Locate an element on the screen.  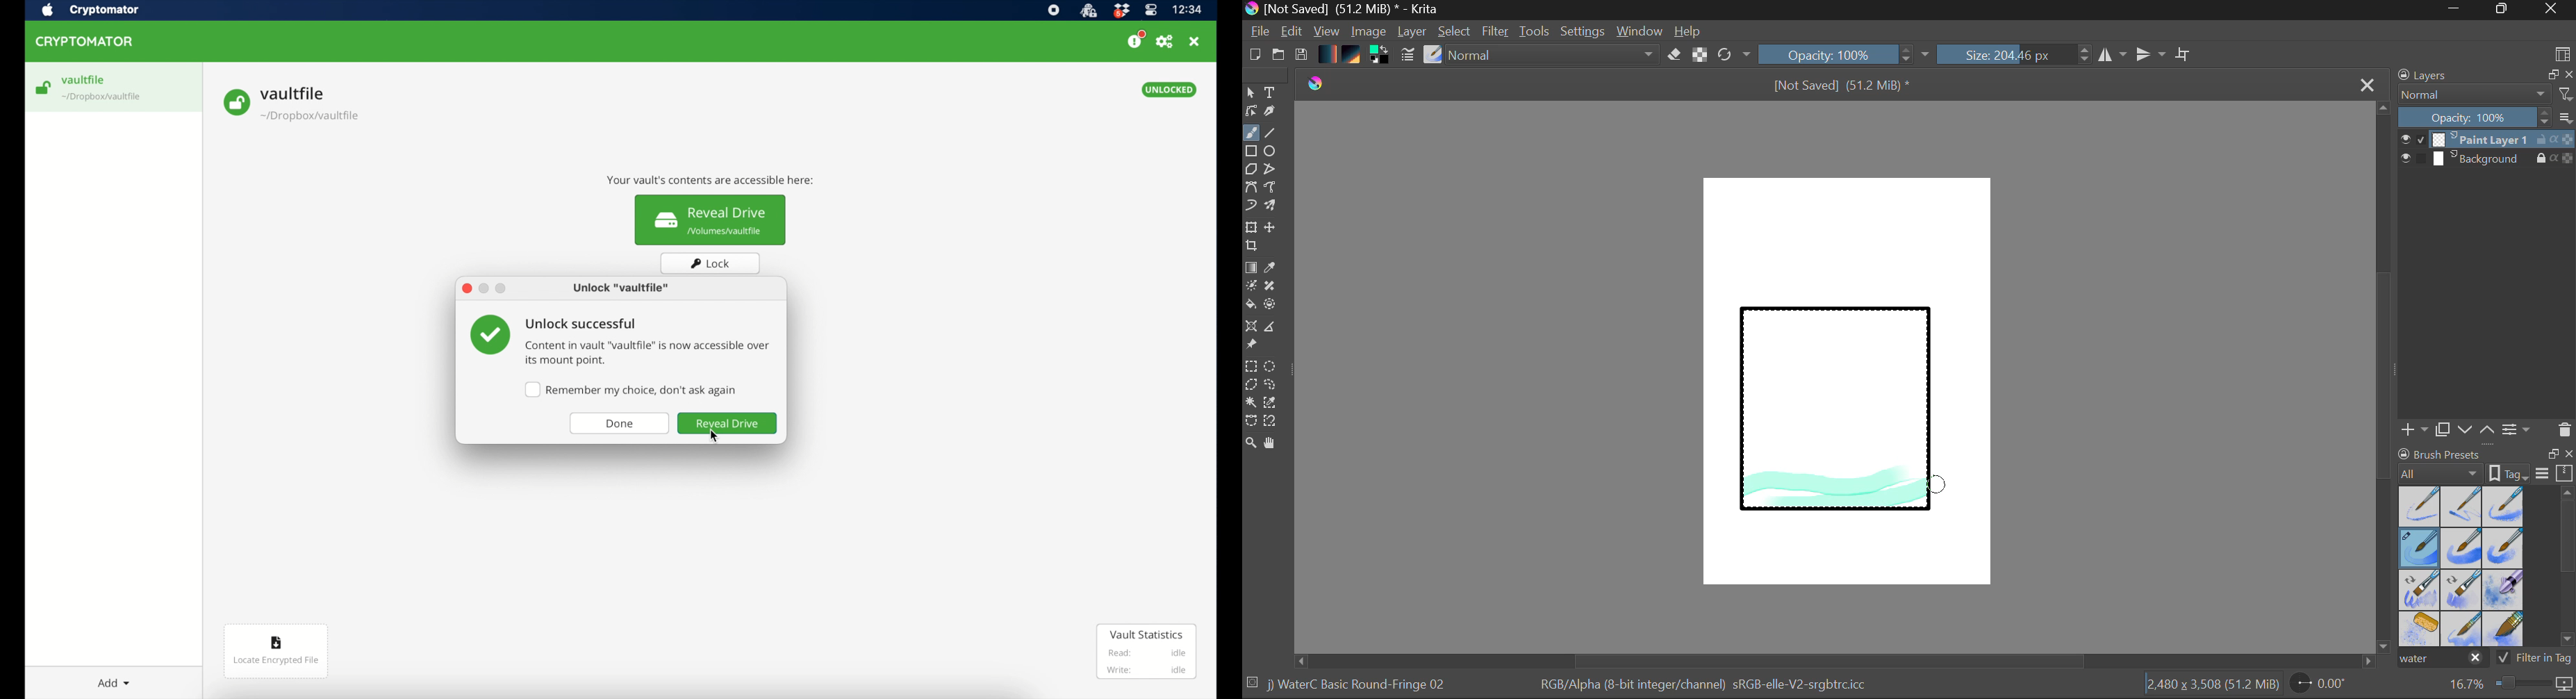
Freehand Selection is located at coordinates (1271, 386).